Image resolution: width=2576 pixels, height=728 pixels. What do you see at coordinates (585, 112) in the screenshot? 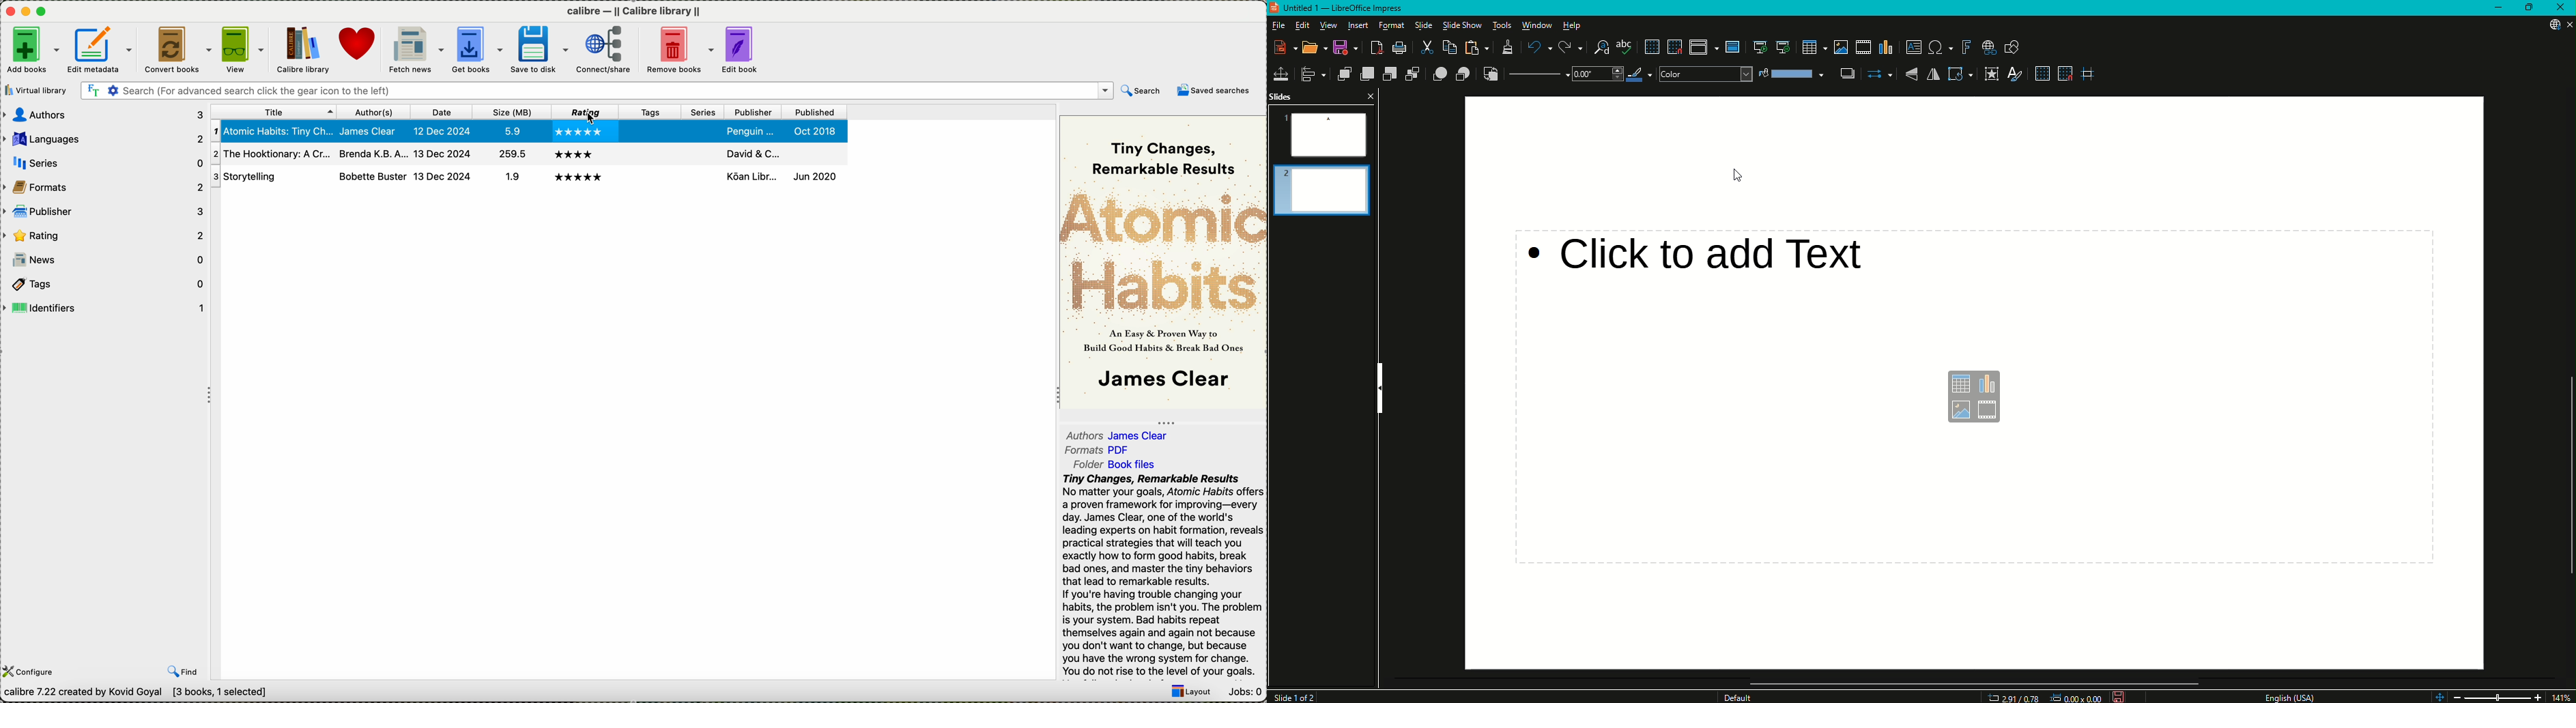
I see `click on rating` at bounding box center [585, 112].